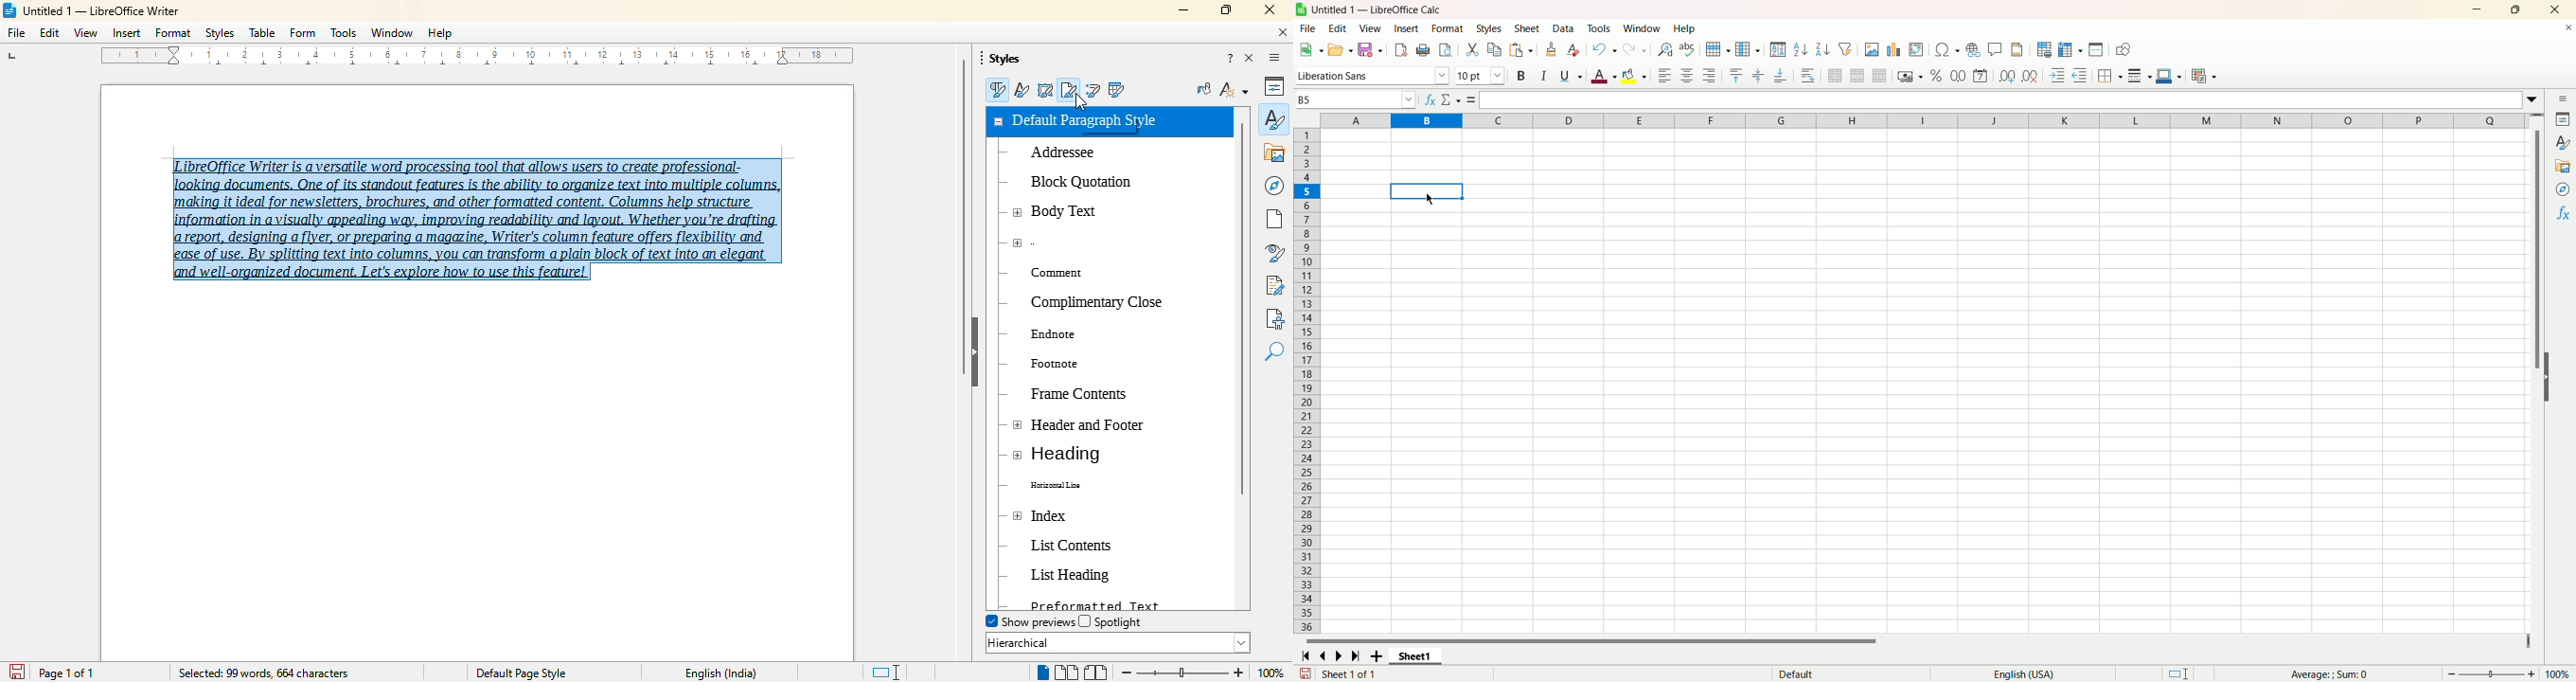 This screenshot has width=2576, height=700. Describe the element at coordinates (1270, 9) in the screenshot. I see `close ` at that location.